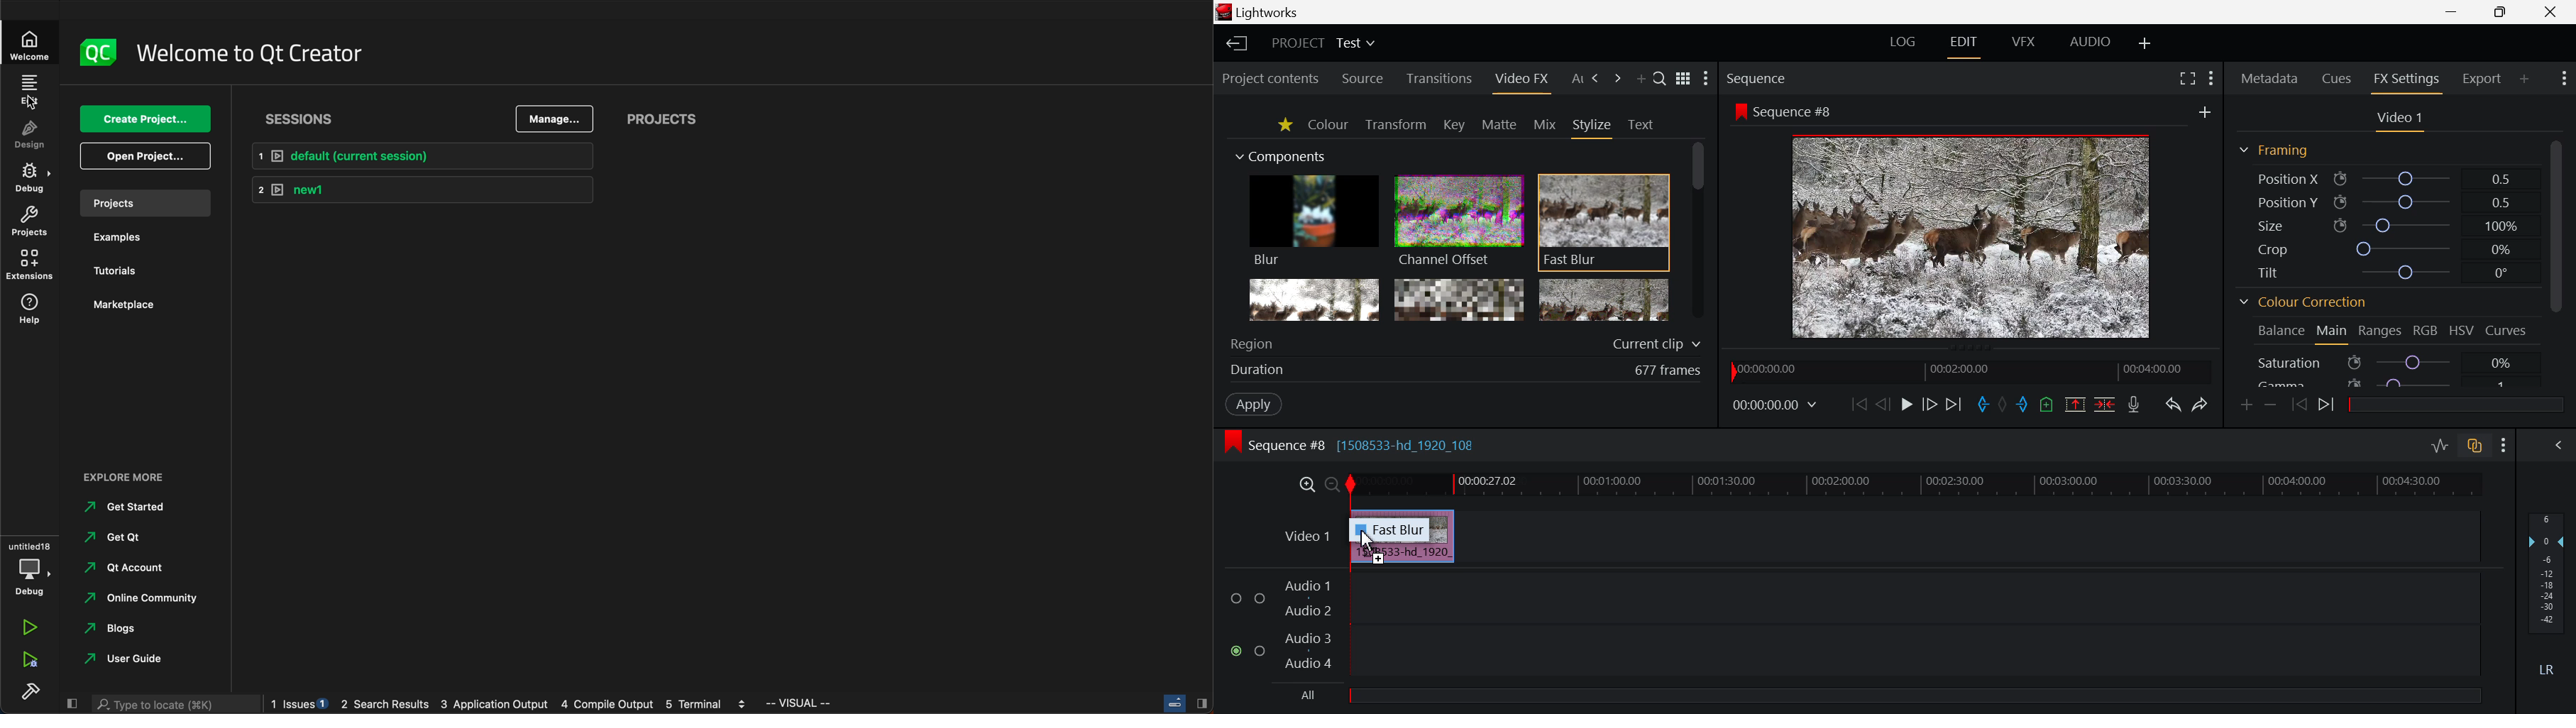 This screenshot has width=2576, height=728. What do you see at coordinates (126, 537) in the screenshot?
I see `get qt` at bounding box center [126, 537].